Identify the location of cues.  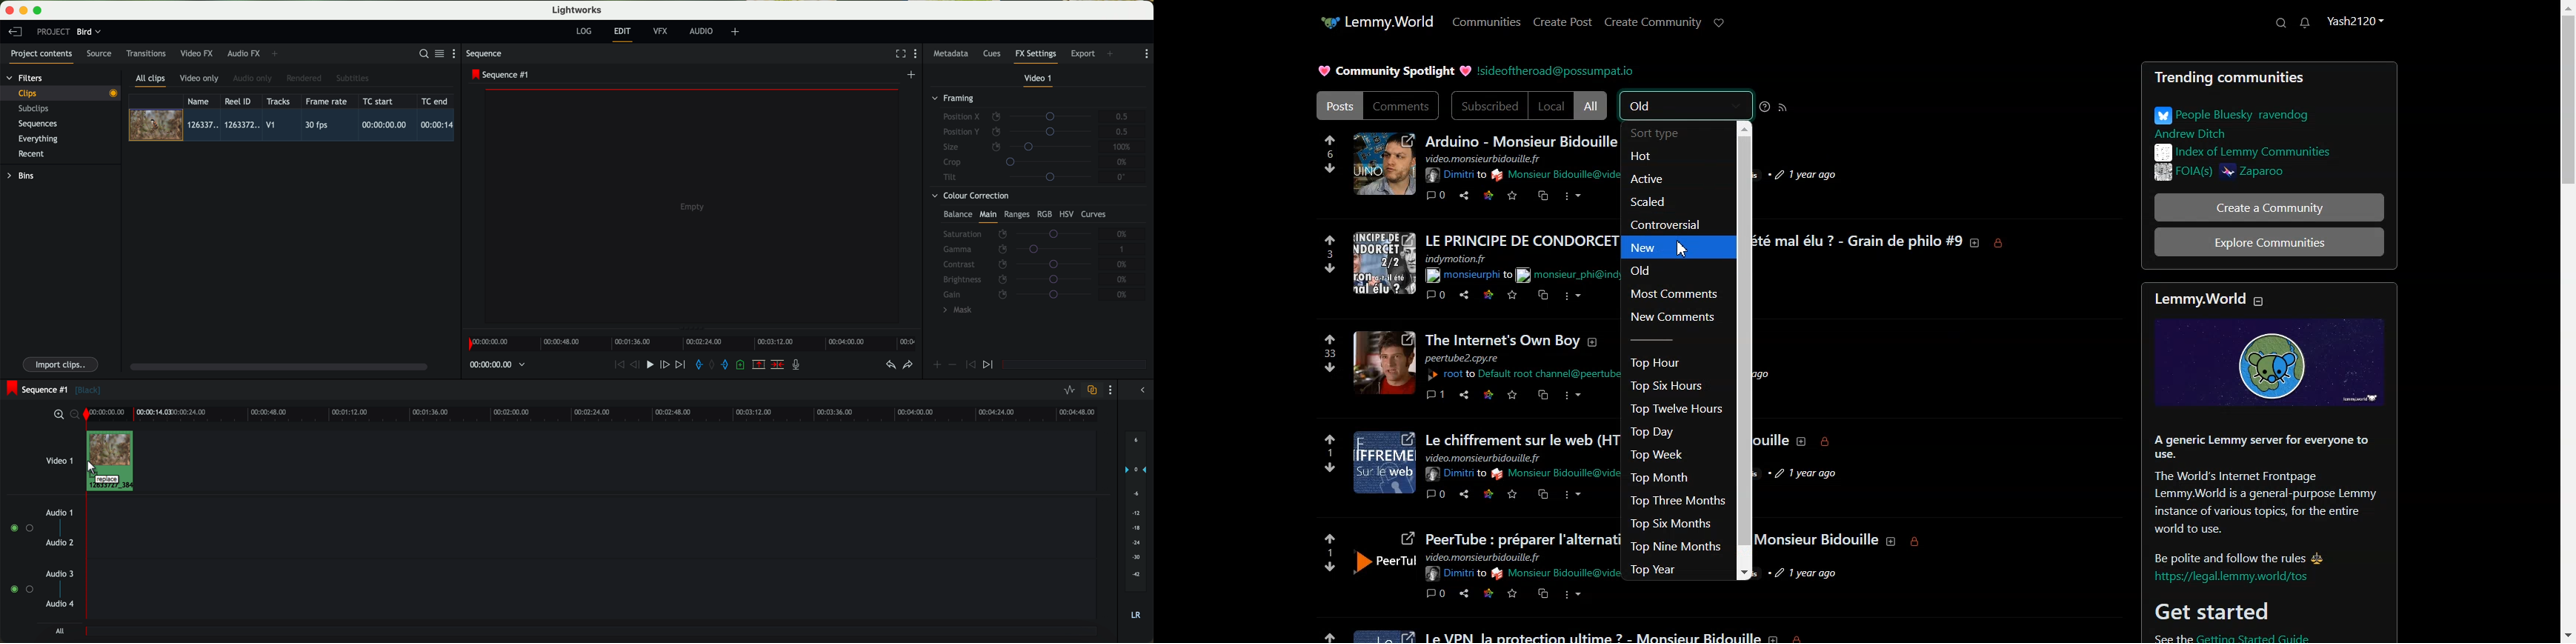
(995, 54).